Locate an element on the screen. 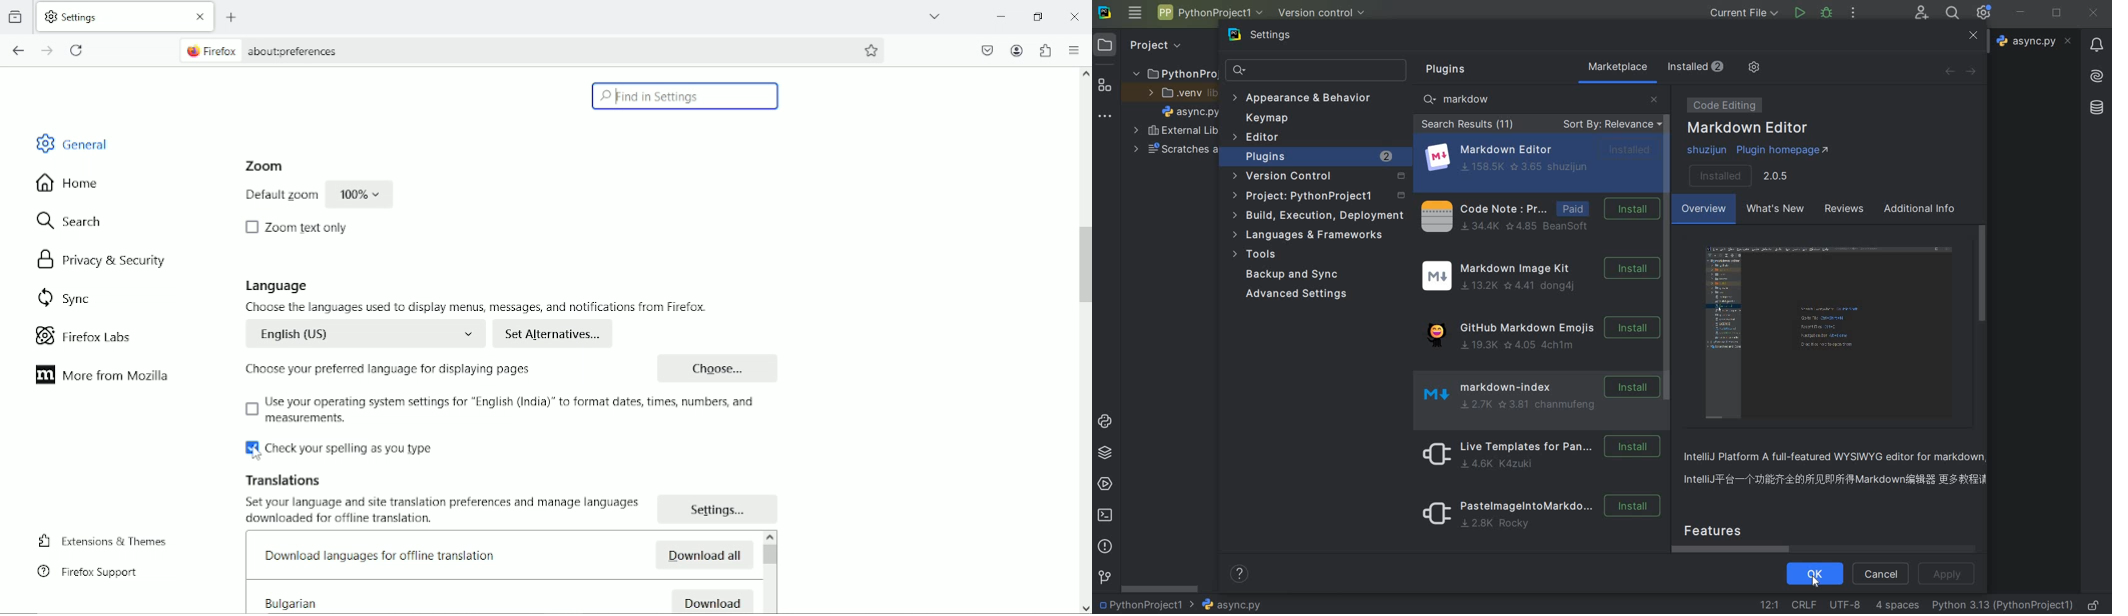 The image size is (2128, 616). plugins is located at coordinates (1320, 157).